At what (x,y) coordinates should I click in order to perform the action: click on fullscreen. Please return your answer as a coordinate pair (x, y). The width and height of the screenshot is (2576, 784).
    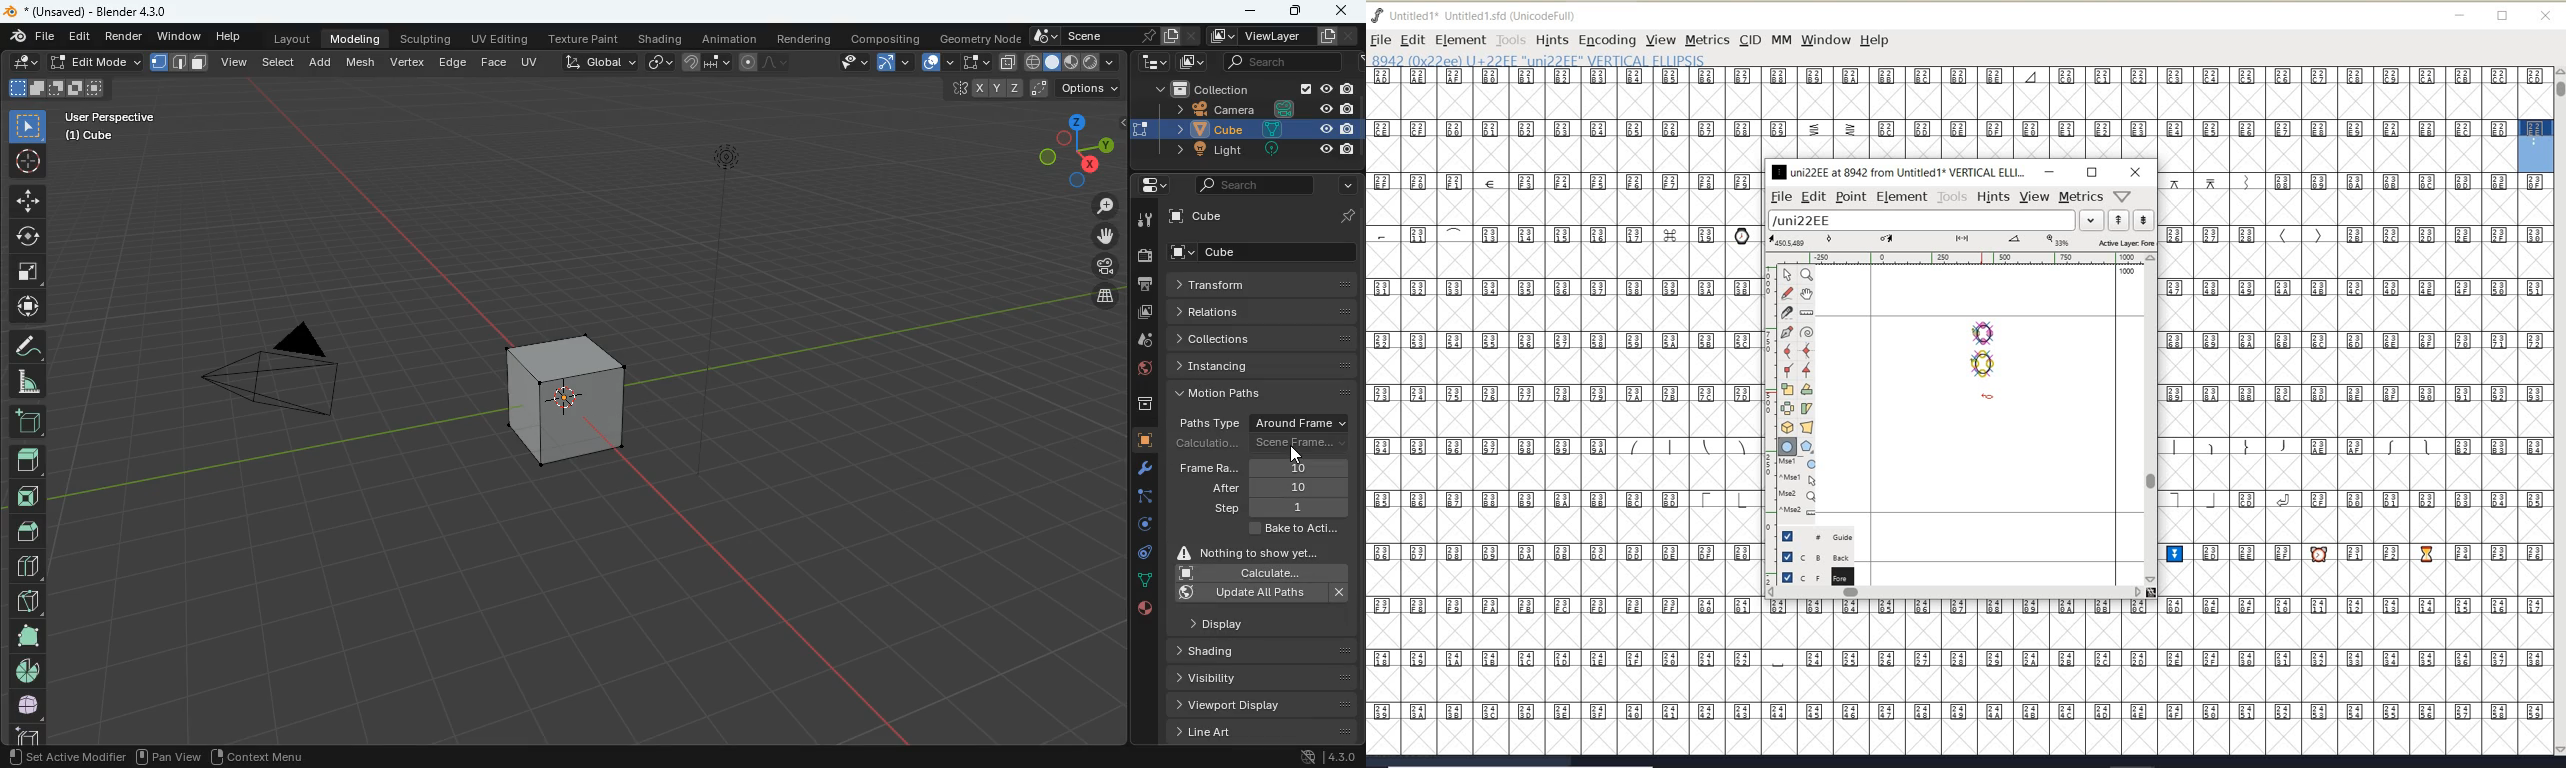
    Looking at the image, I should click on (28, 270).